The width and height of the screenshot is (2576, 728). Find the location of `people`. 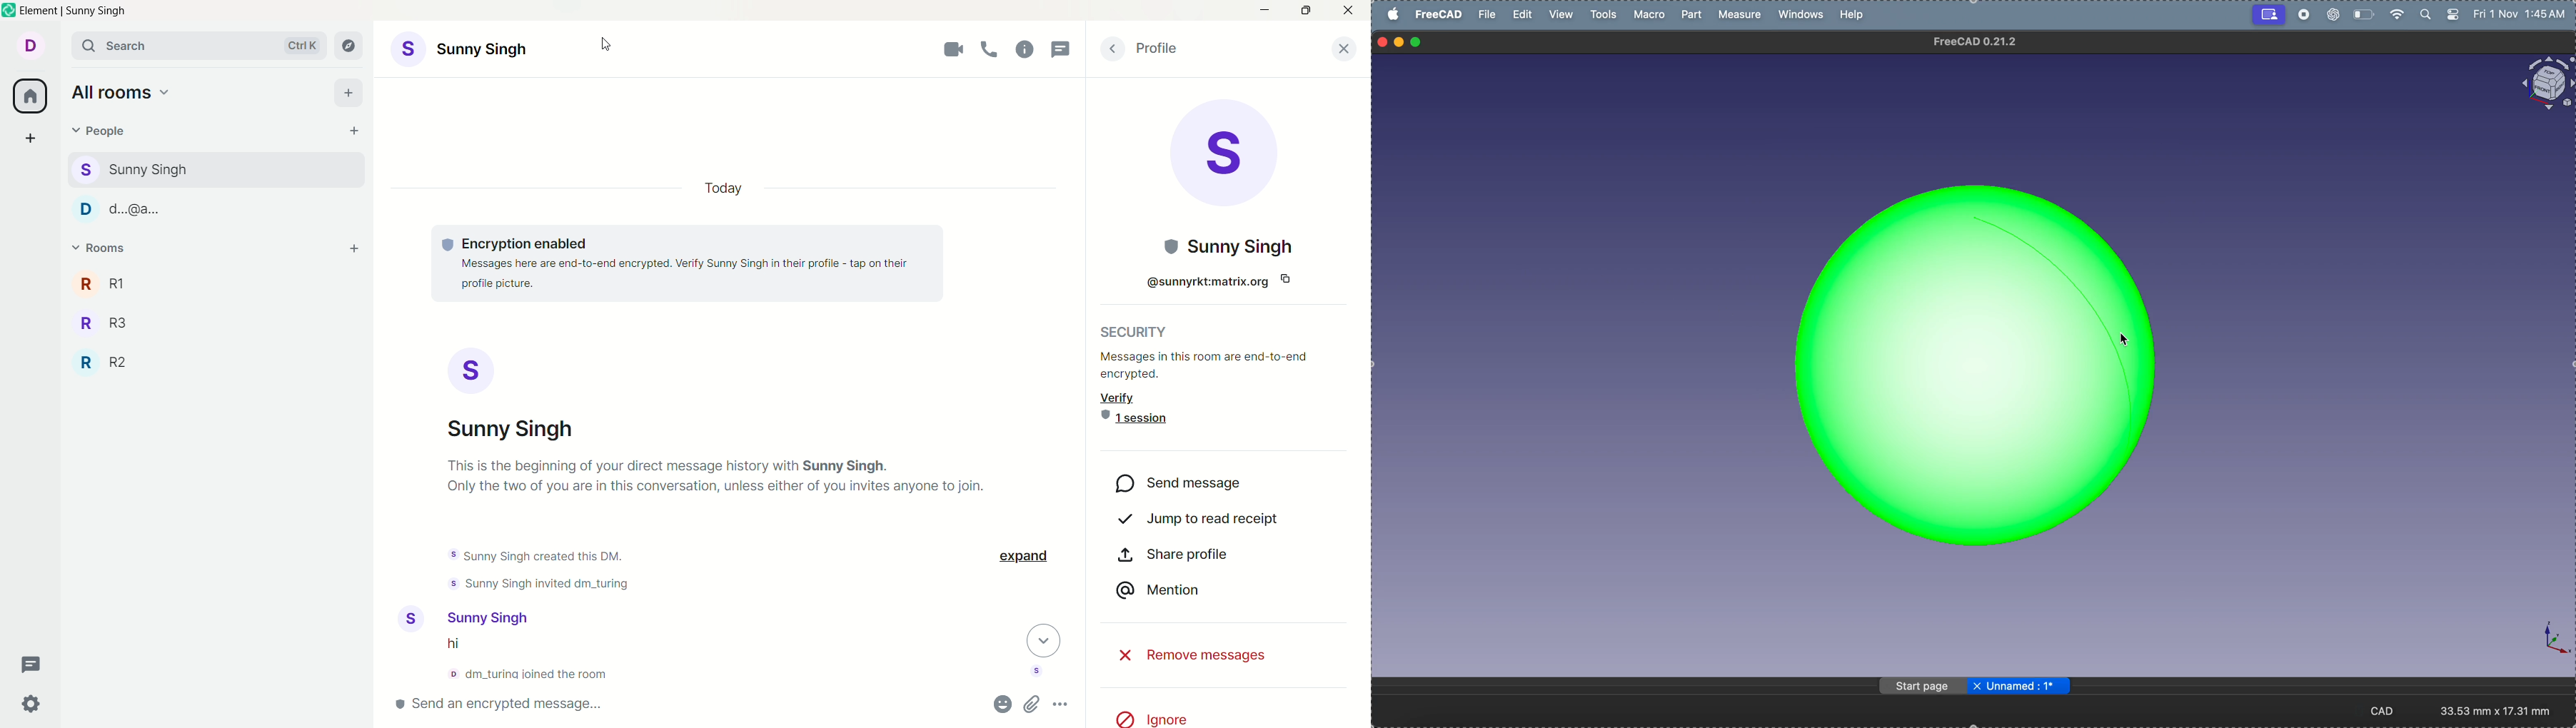

people is located at coordinates (132, 167).